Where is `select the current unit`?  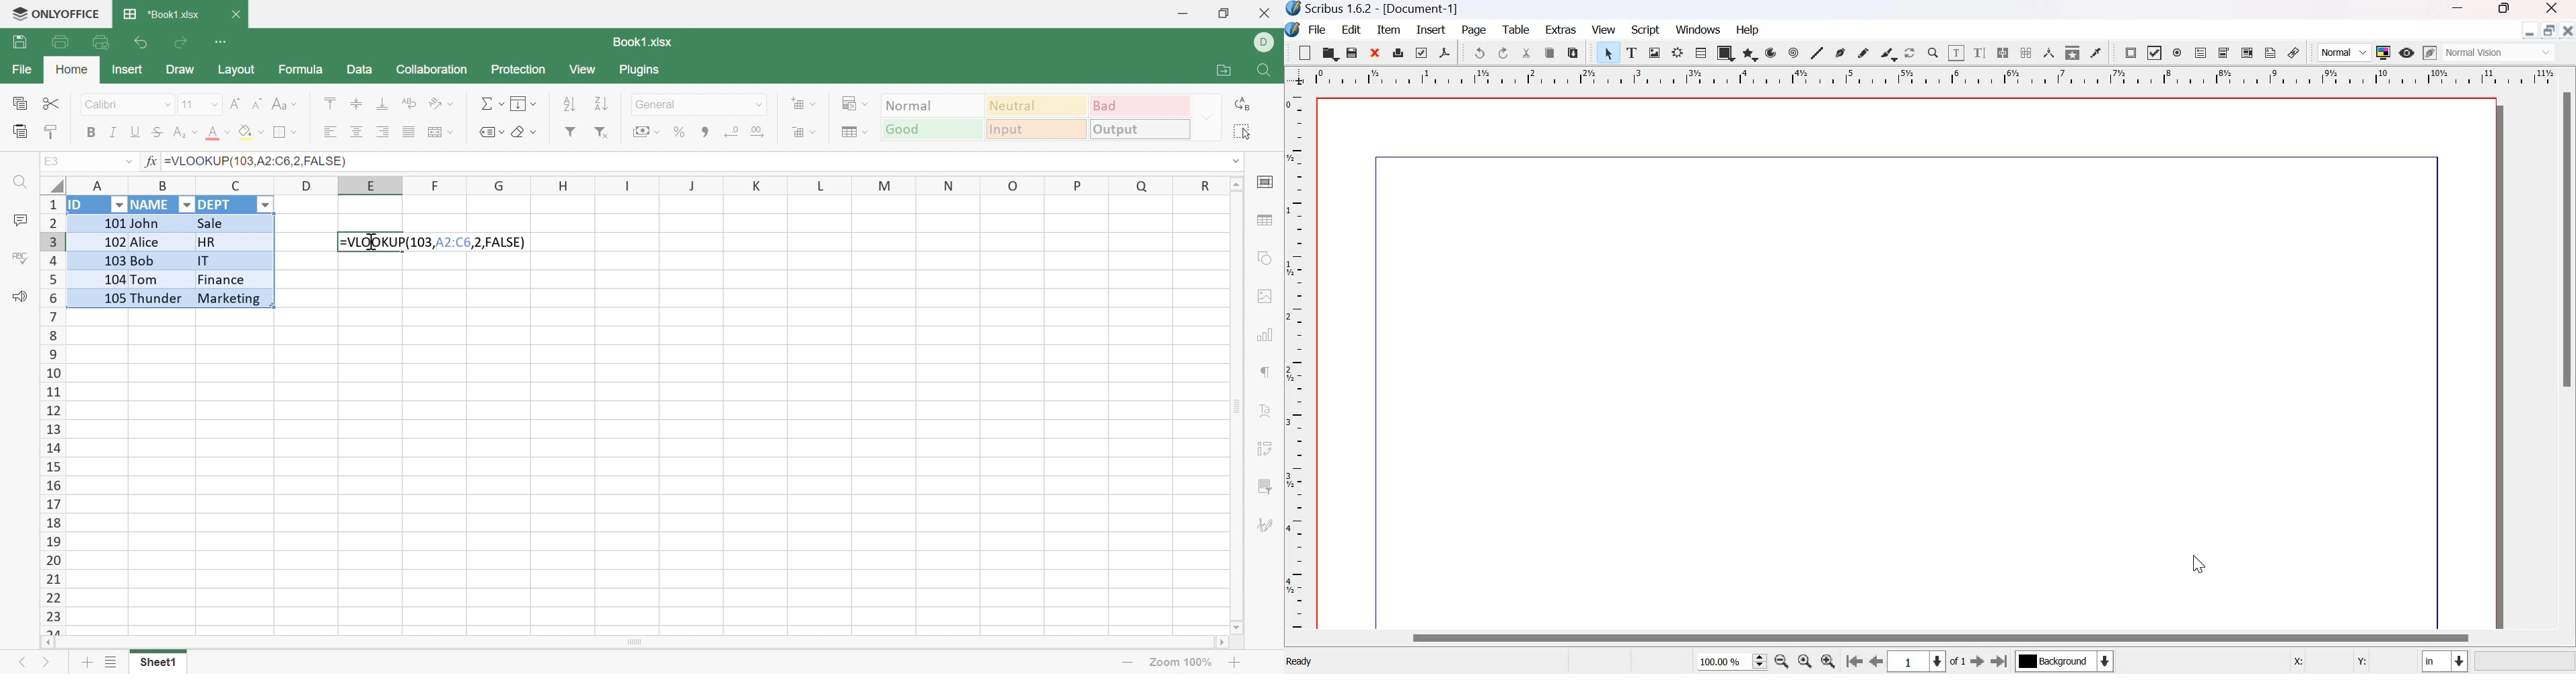 select the current unit is located at coordinates (2445, 661).